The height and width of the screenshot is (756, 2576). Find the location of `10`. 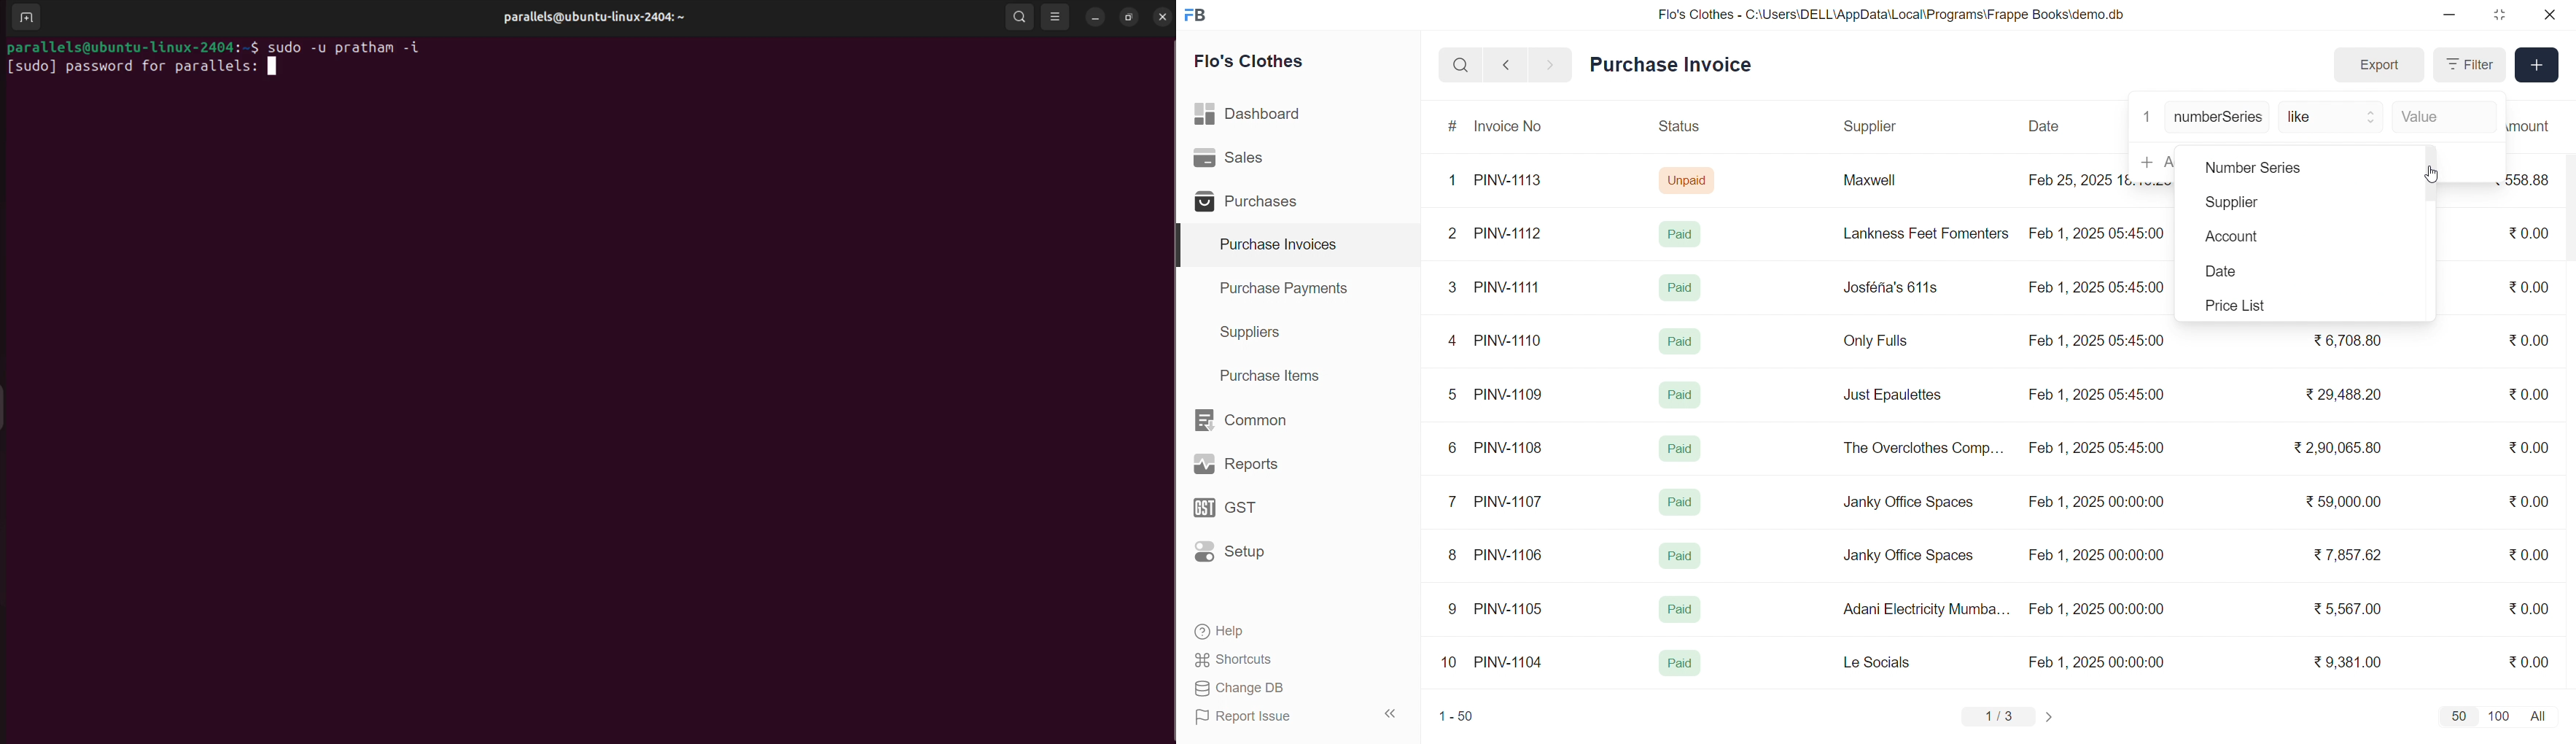

10 is located at coordinates (1452, 664).